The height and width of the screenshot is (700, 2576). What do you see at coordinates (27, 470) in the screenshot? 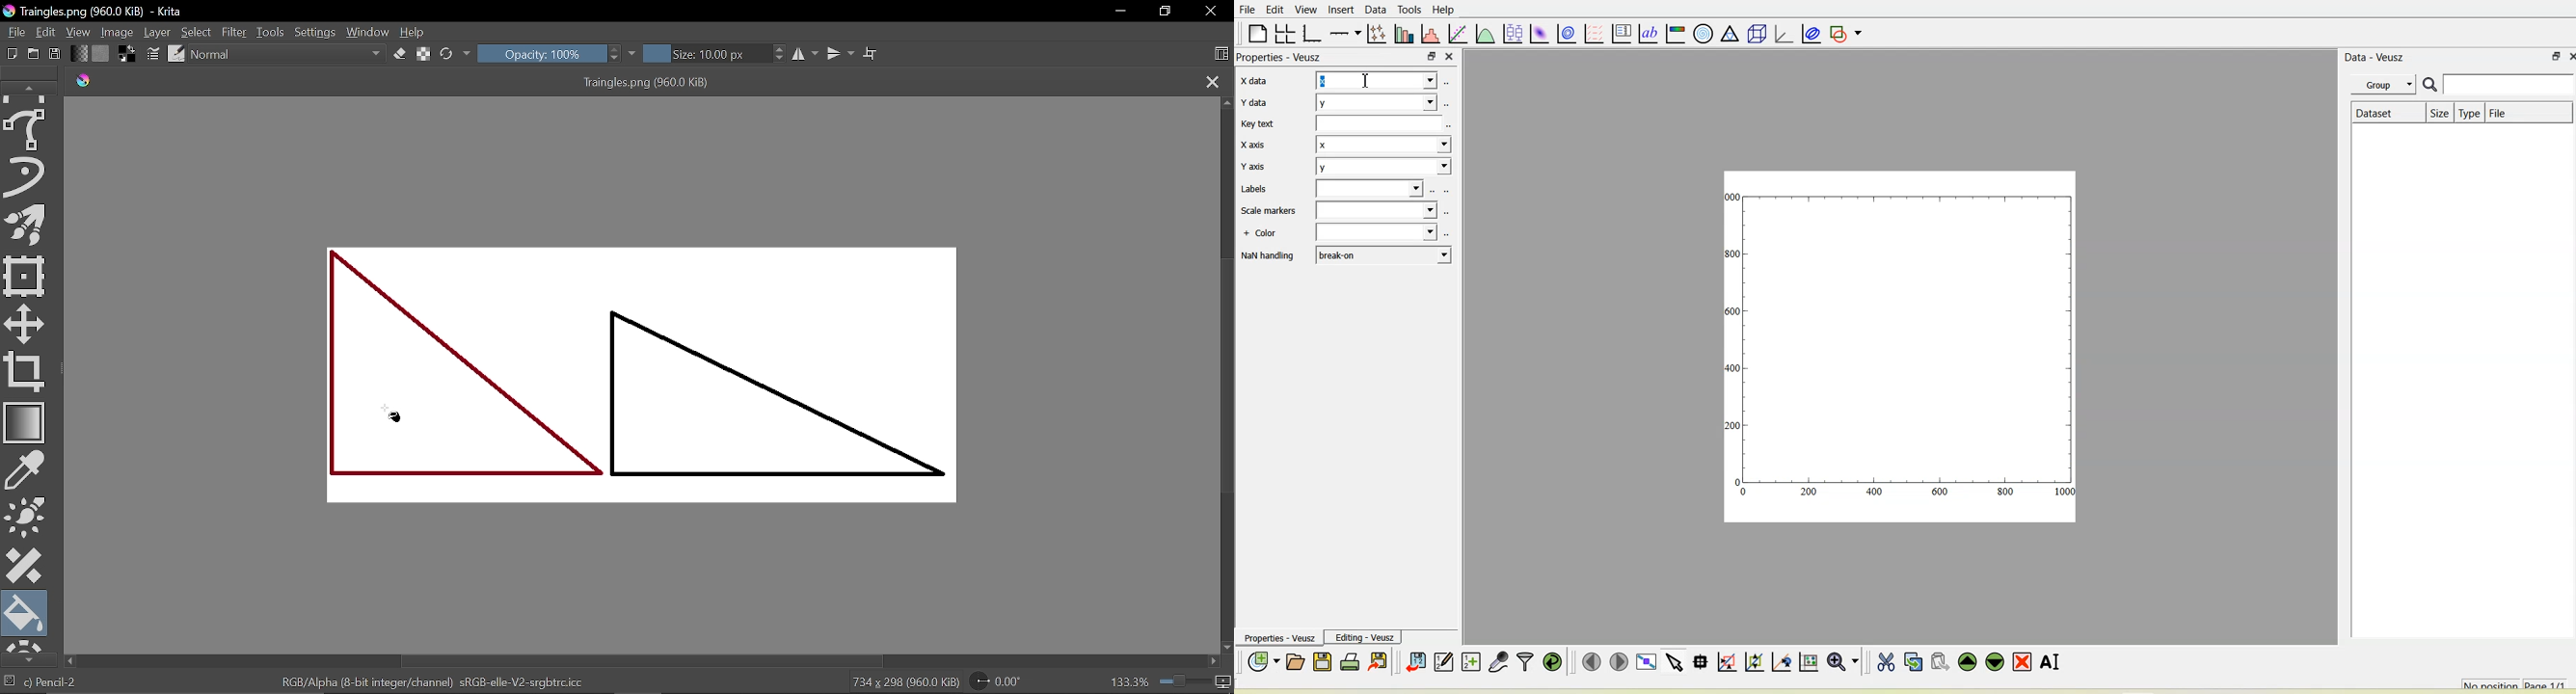
I see `Sample a color from the image tool` at bounding box center [27, 470].